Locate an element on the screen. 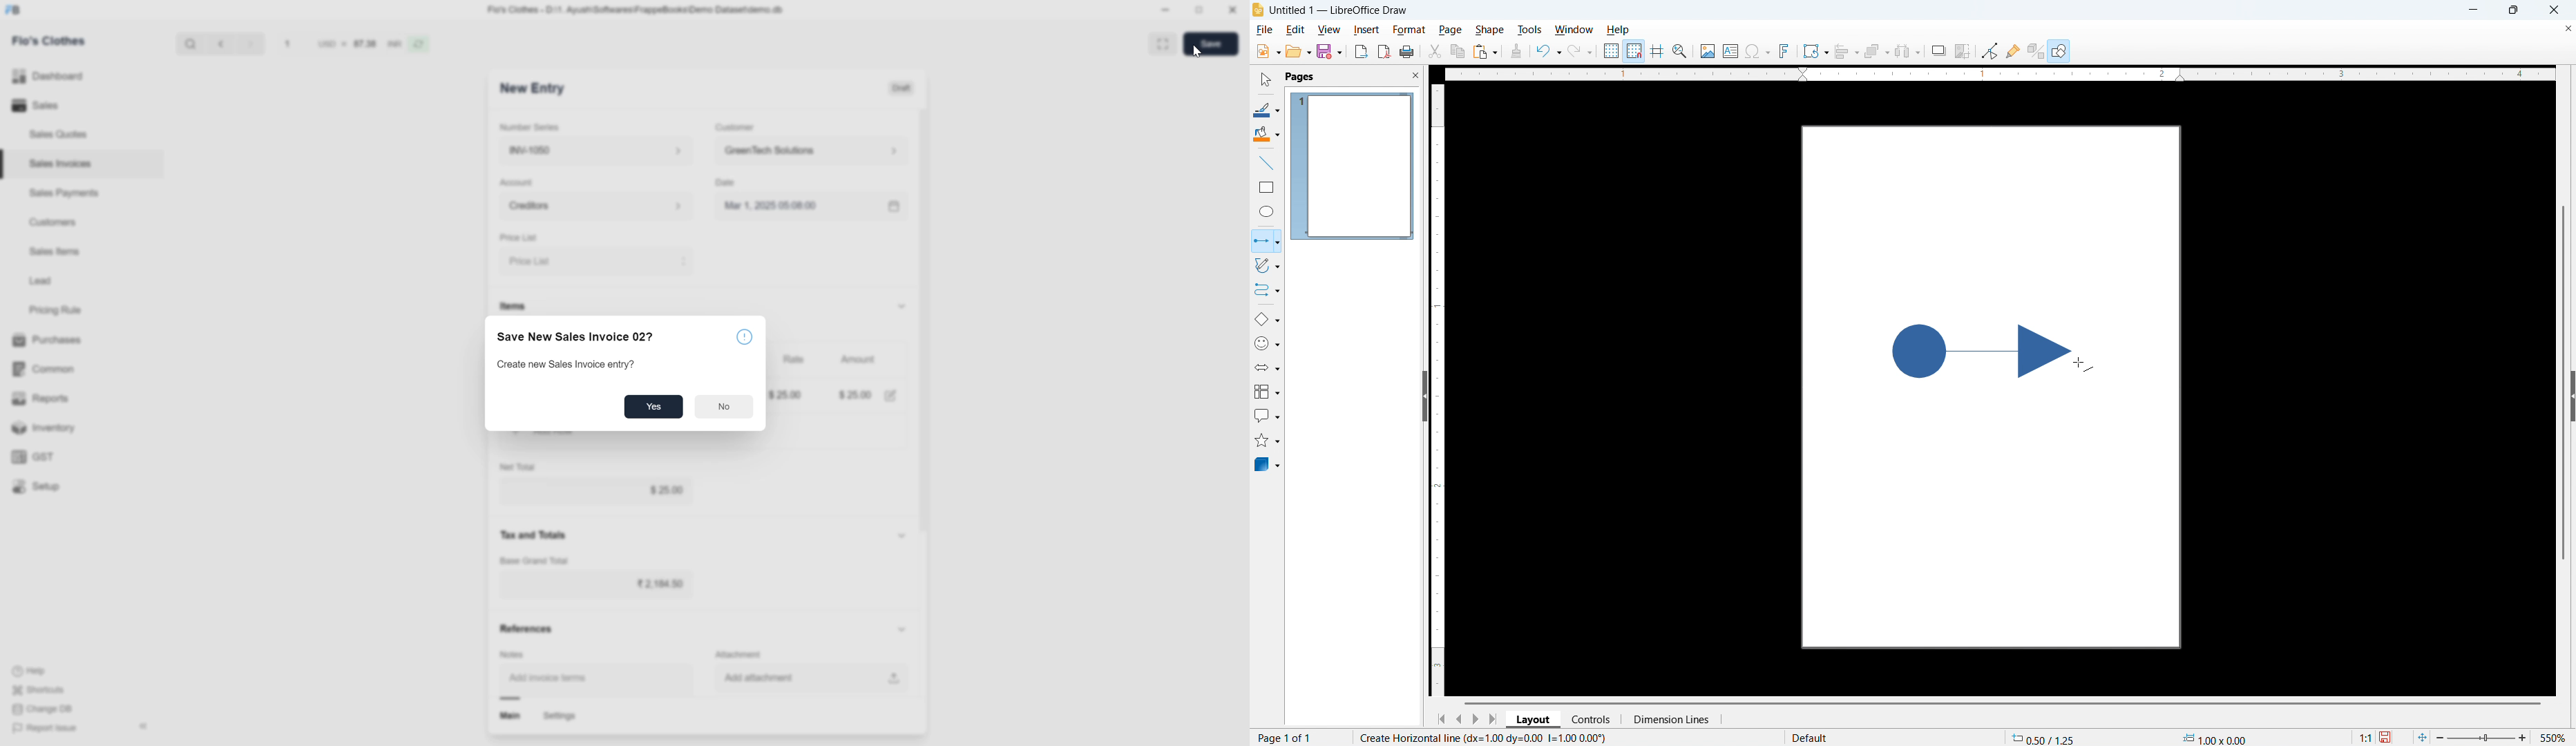 The height and width of the screenshot is (756, 2576). New  is located at coordinates (1268, 52).